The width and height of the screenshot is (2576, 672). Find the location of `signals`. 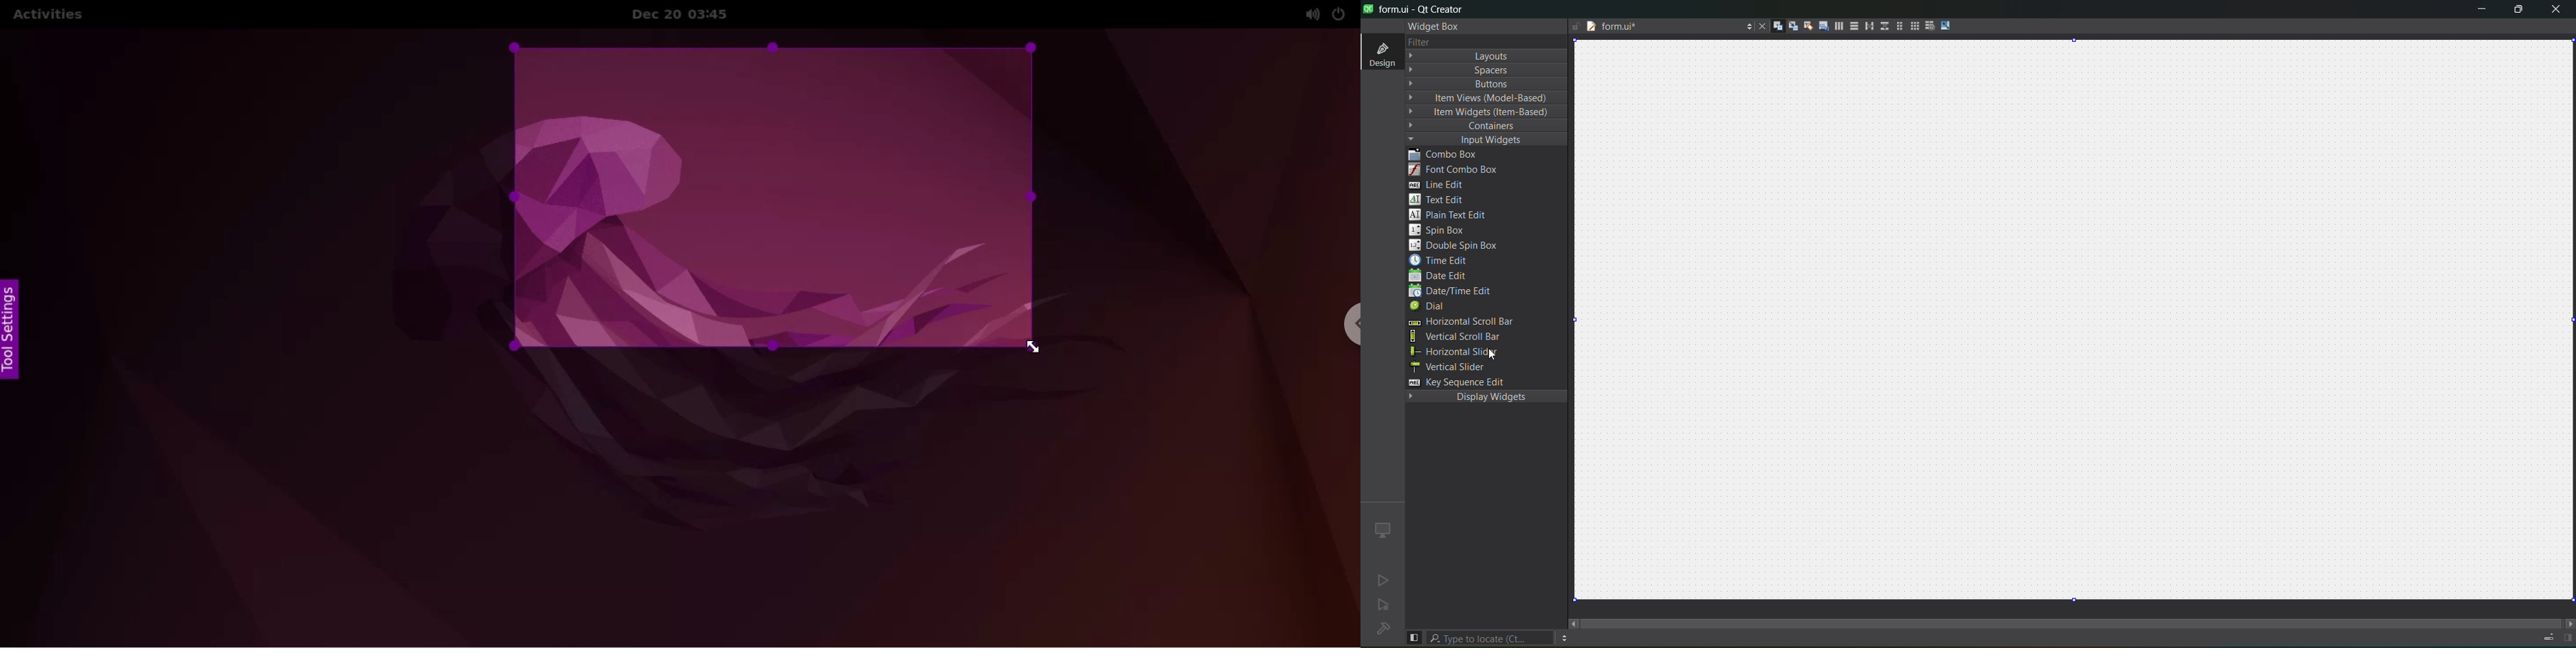

signals is located at coordinates (1788, 25).